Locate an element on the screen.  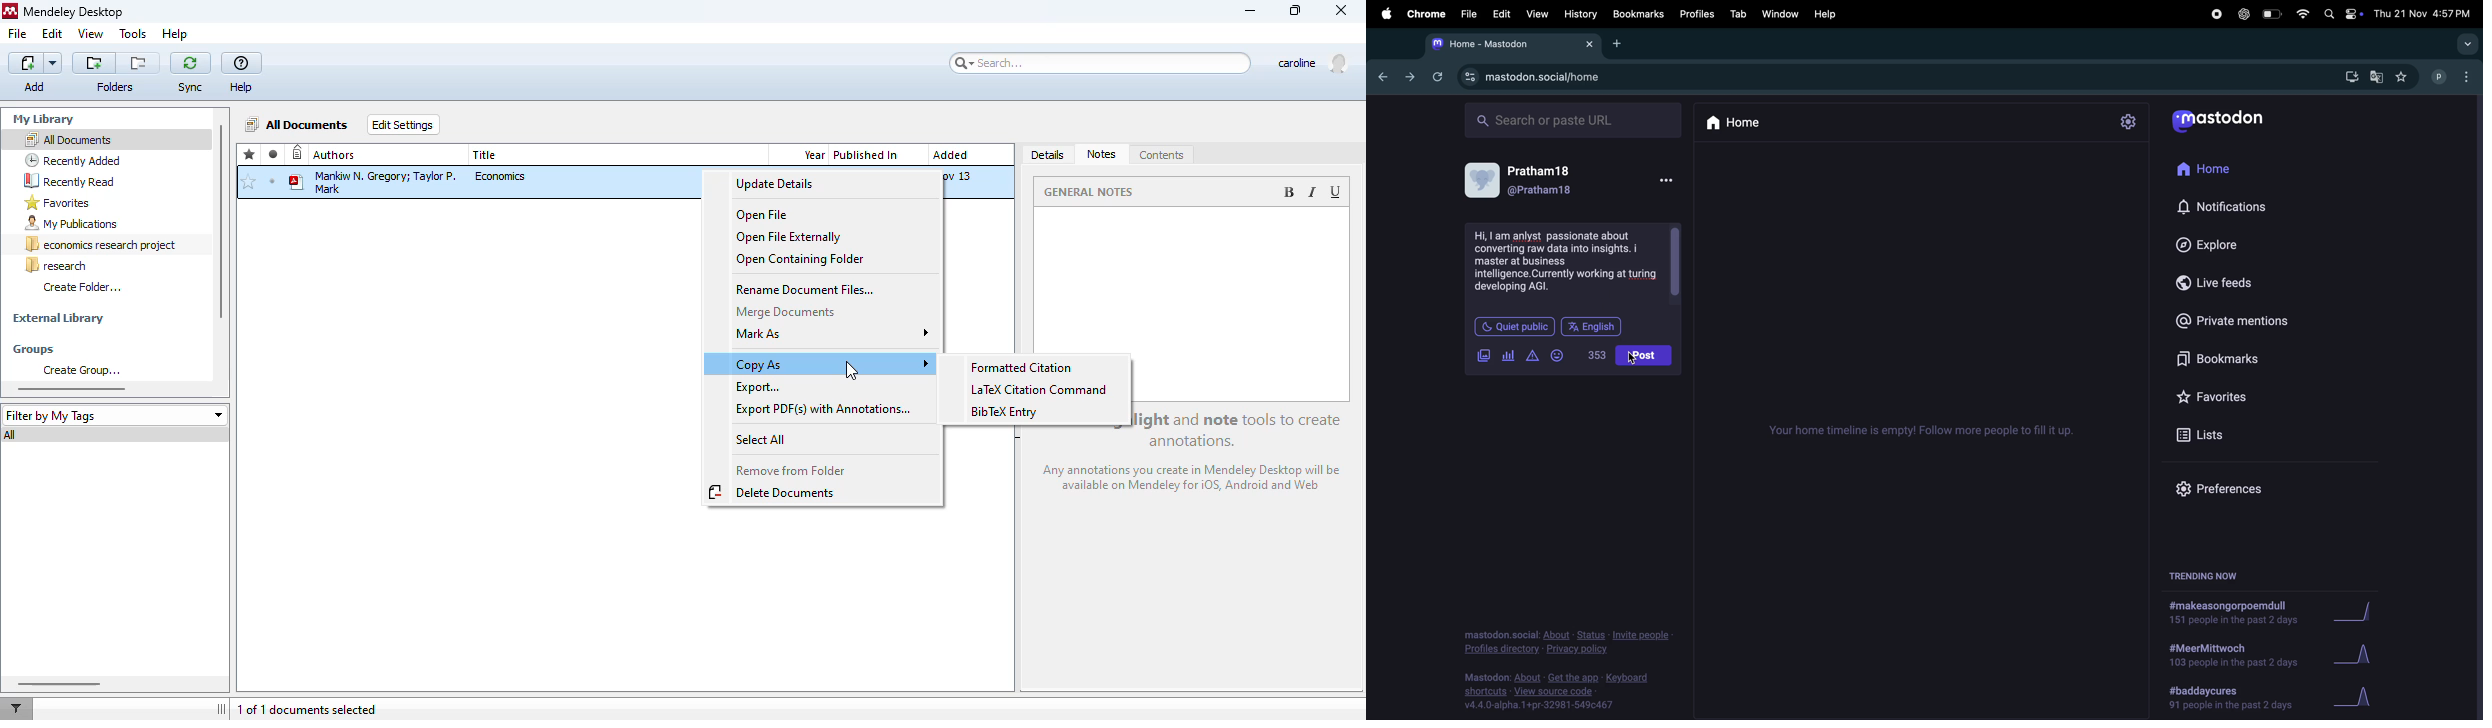
economics is located at coordinates (502, 176).